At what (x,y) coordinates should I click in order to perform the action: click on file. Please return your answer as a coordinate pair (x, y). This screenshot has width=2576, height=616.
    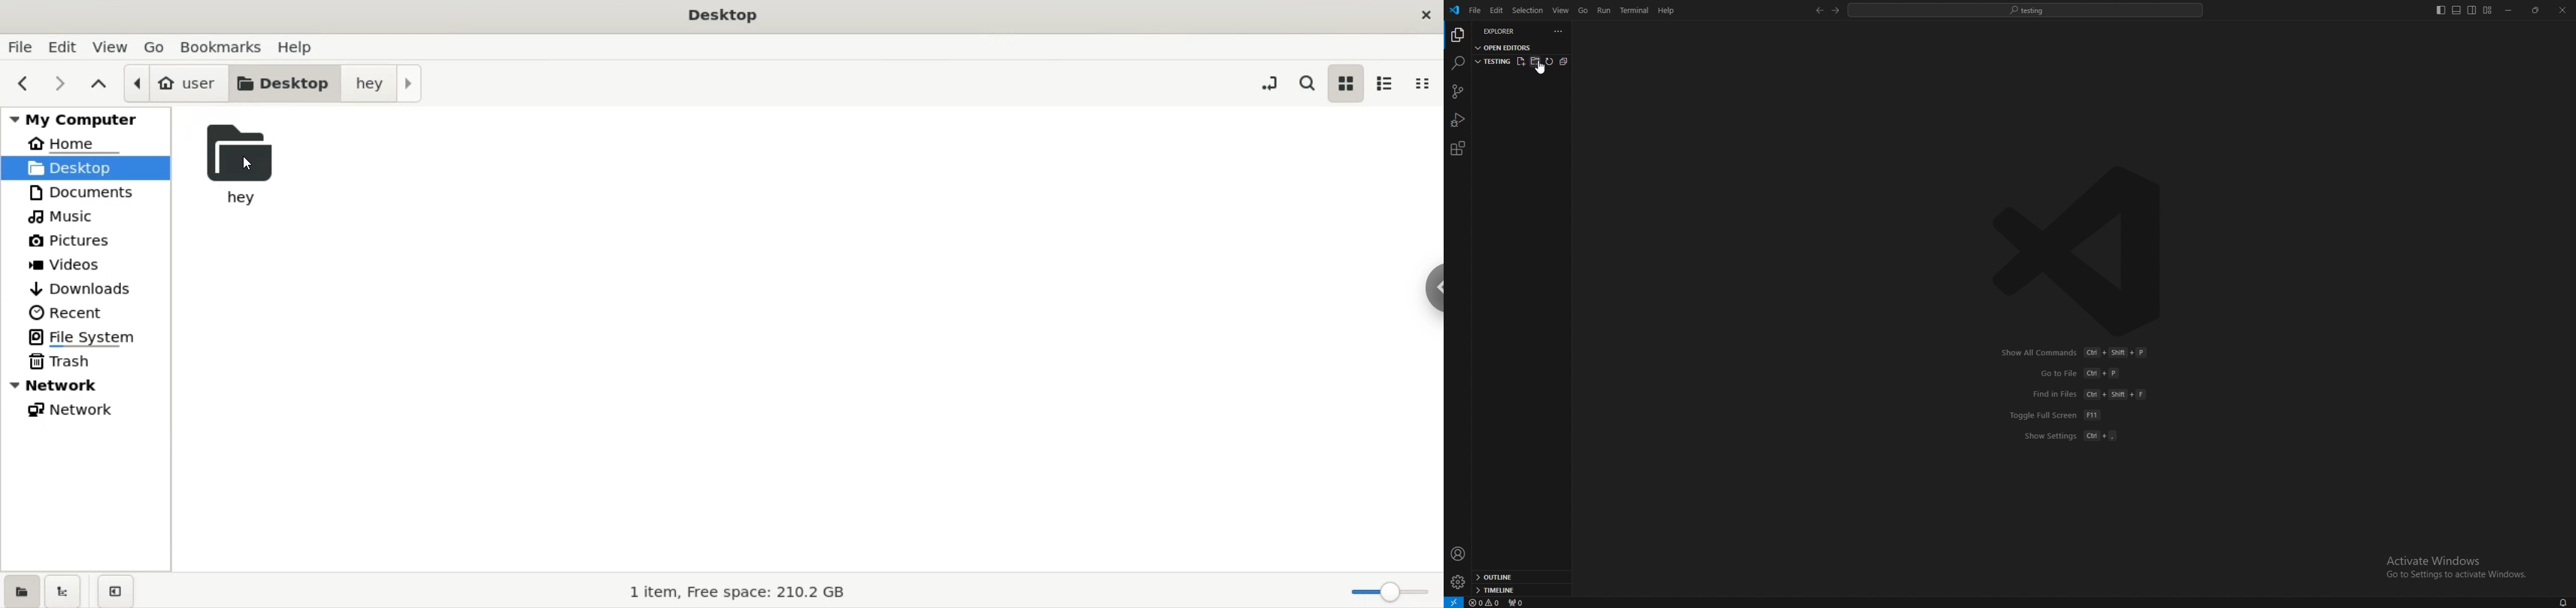
    Looking at the image, I should click on (1474, 11).